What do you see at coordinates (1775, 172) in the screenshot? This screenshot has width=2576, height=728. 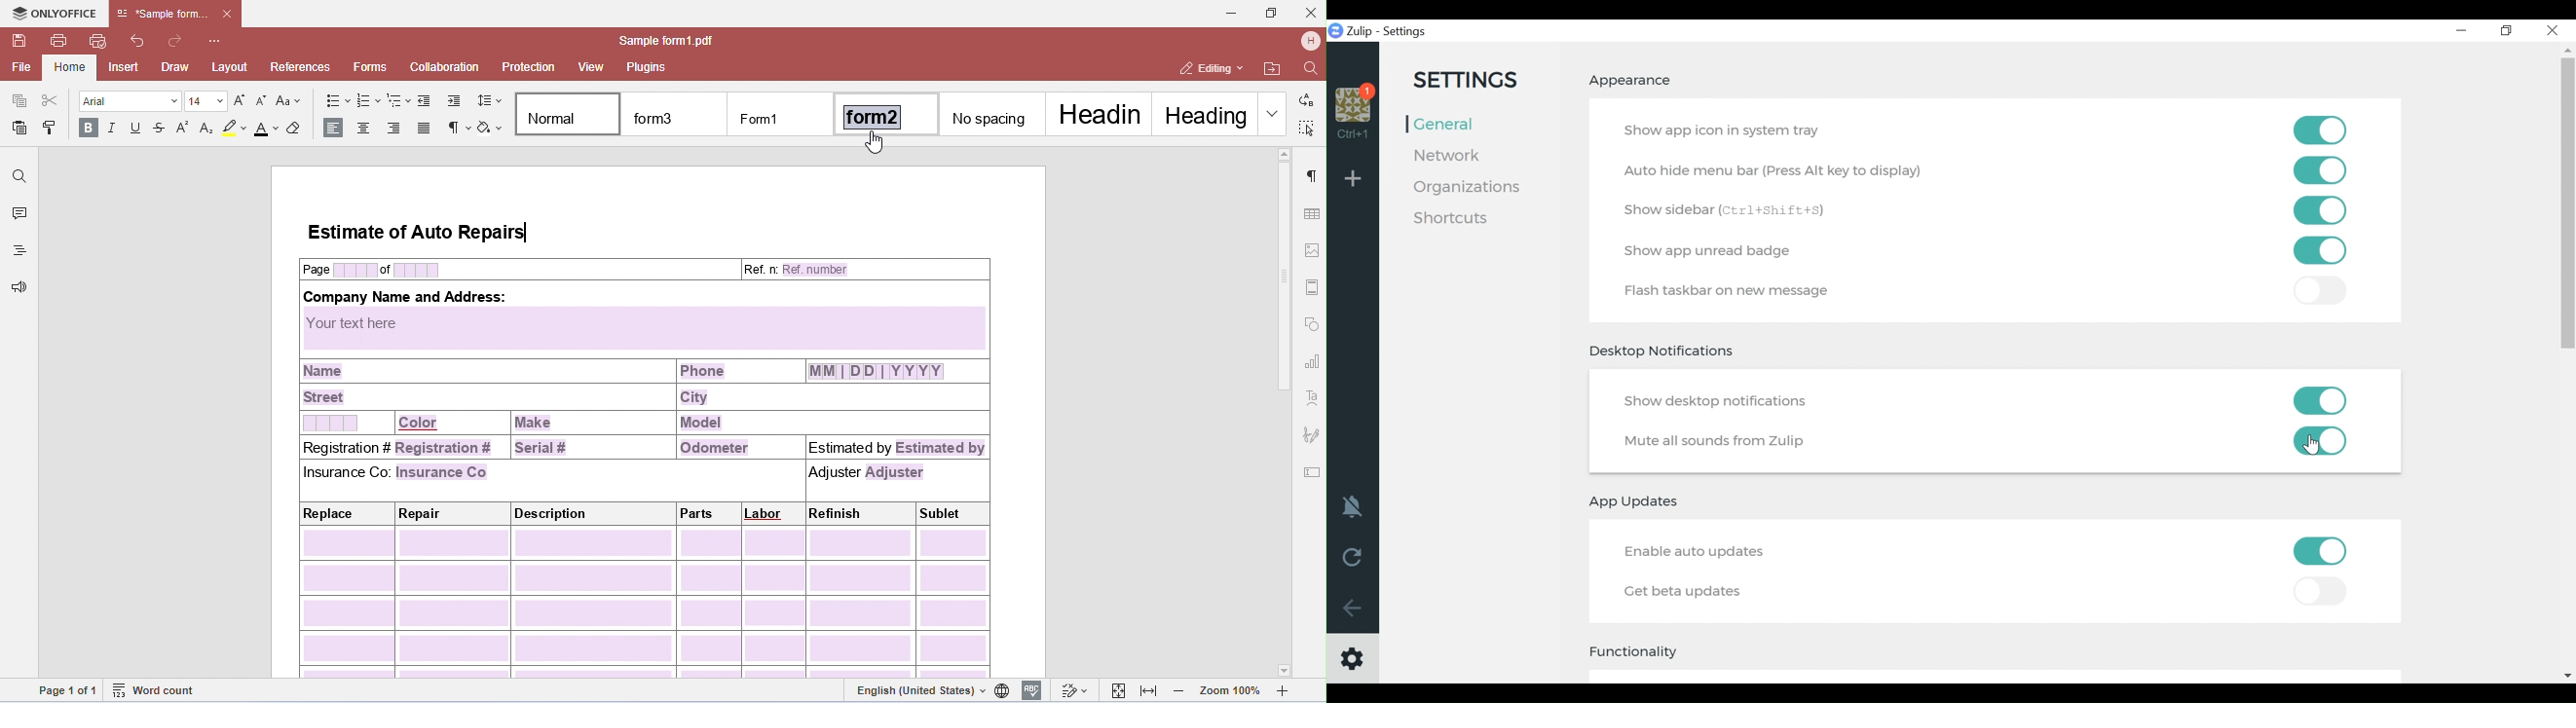 I see `Auto Hide menu bar` at bounding box center [1775, 172].